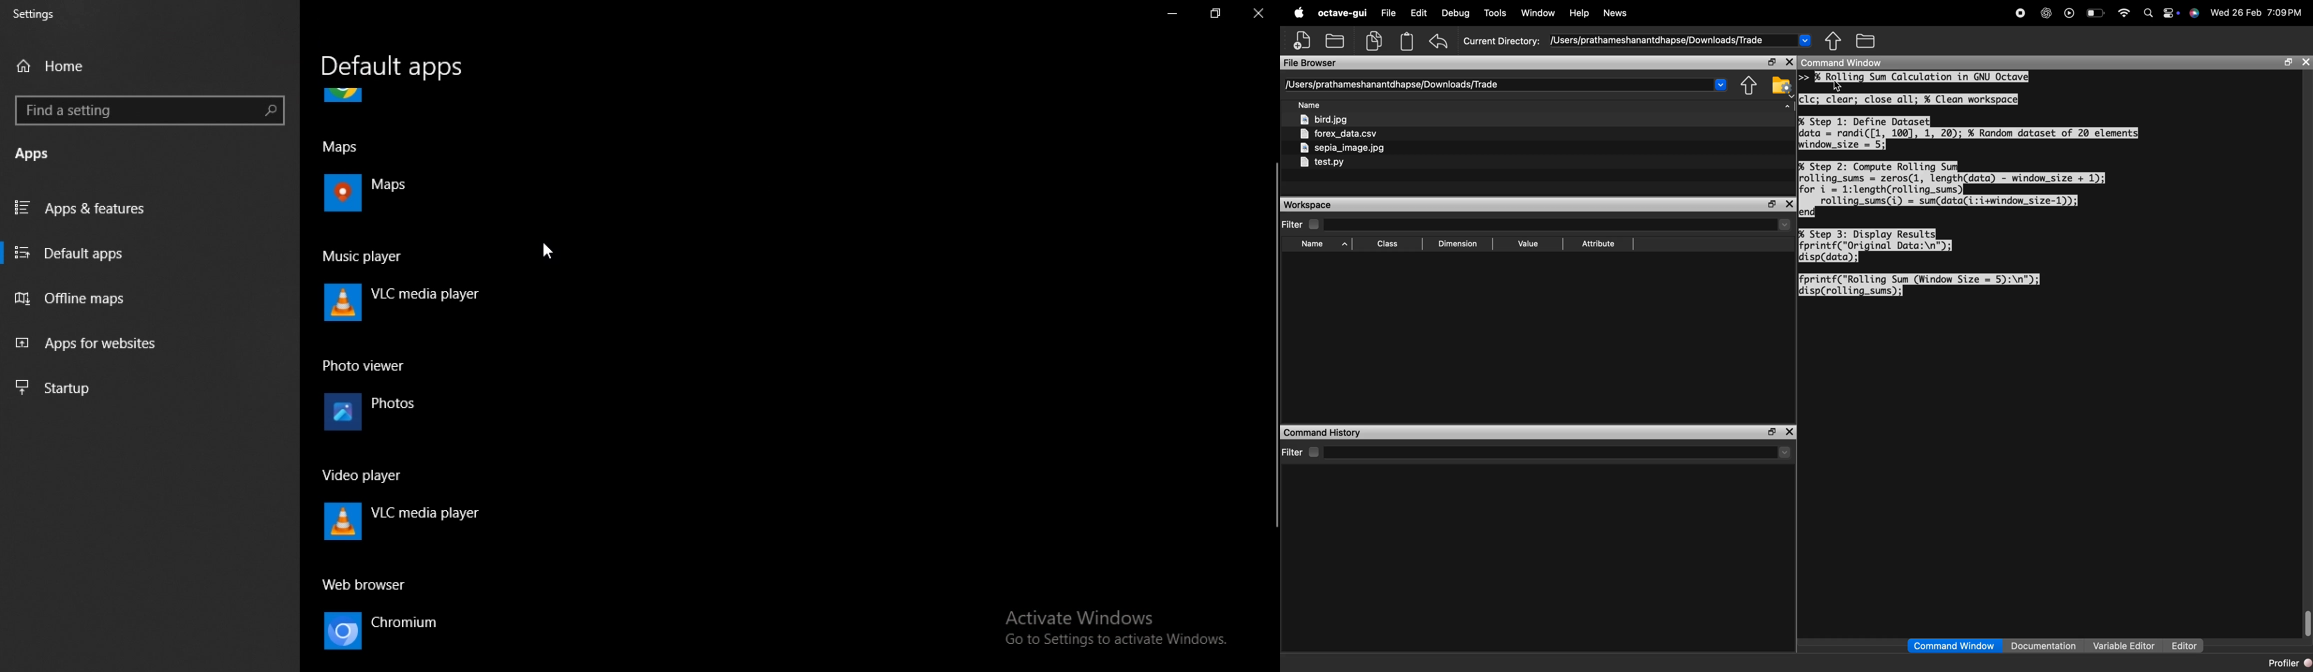 This screenshot has height=672, width=2324. I want to click on vertical scrollbar, so click(1272, 342).